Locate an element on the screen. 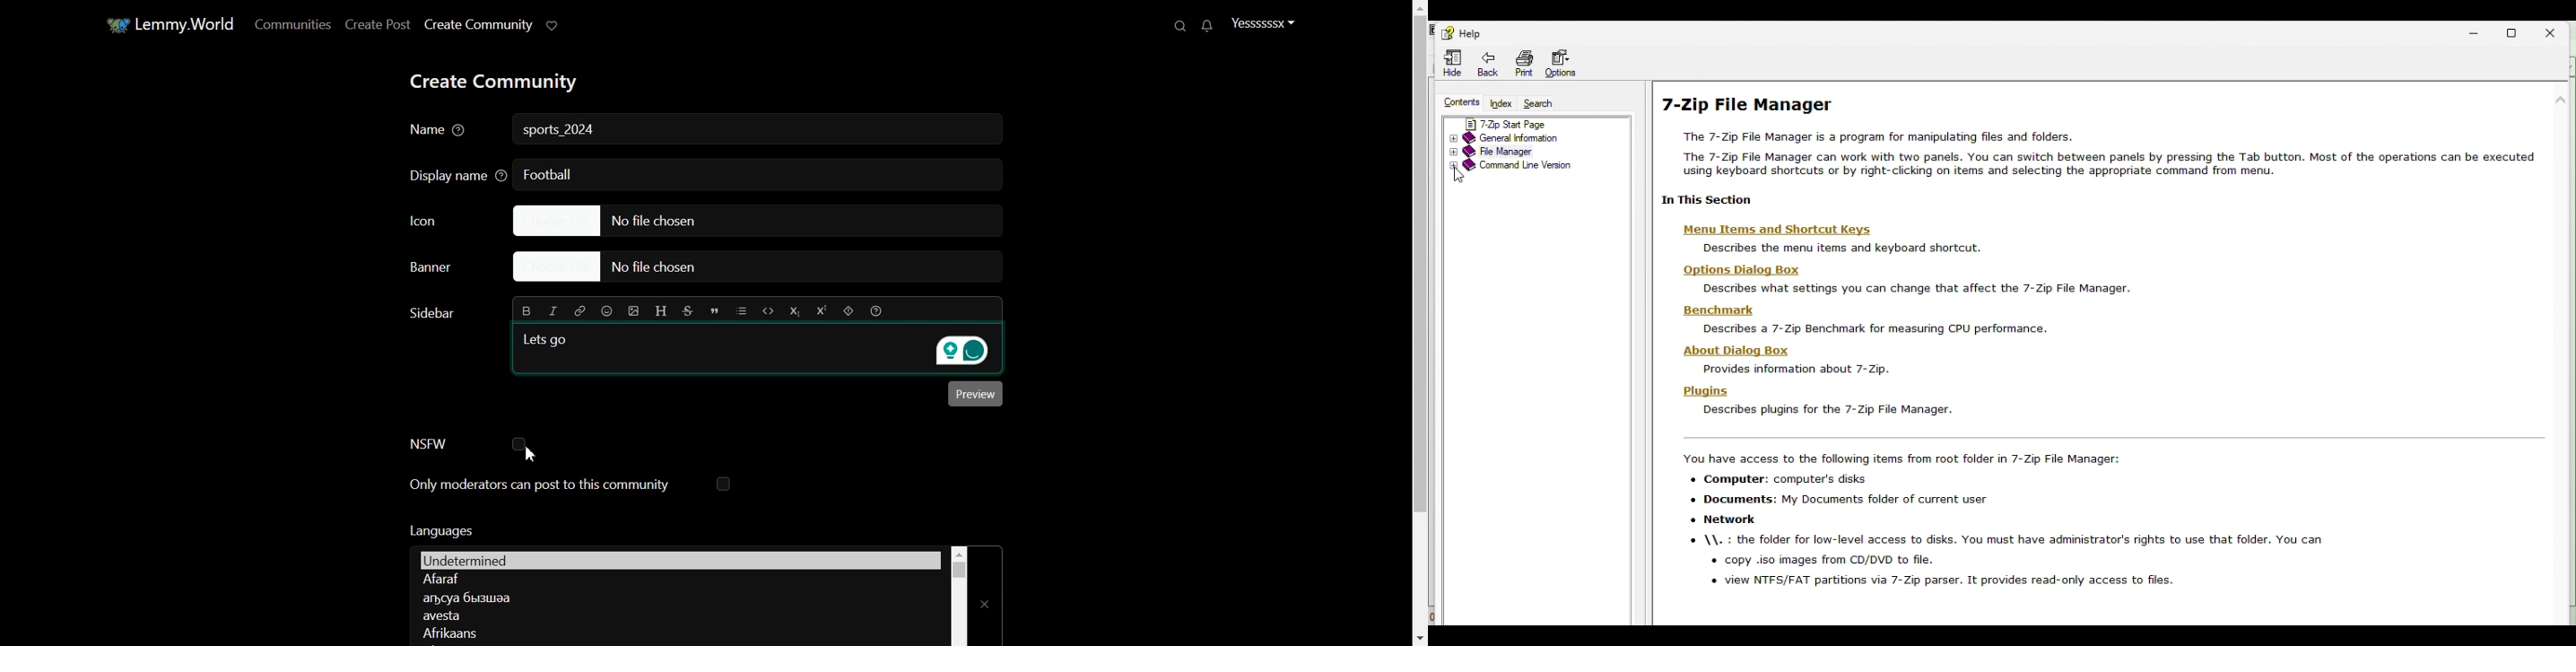 This screenshot has height=672, width=2576. Profile is located at coordinates (1263, 22).